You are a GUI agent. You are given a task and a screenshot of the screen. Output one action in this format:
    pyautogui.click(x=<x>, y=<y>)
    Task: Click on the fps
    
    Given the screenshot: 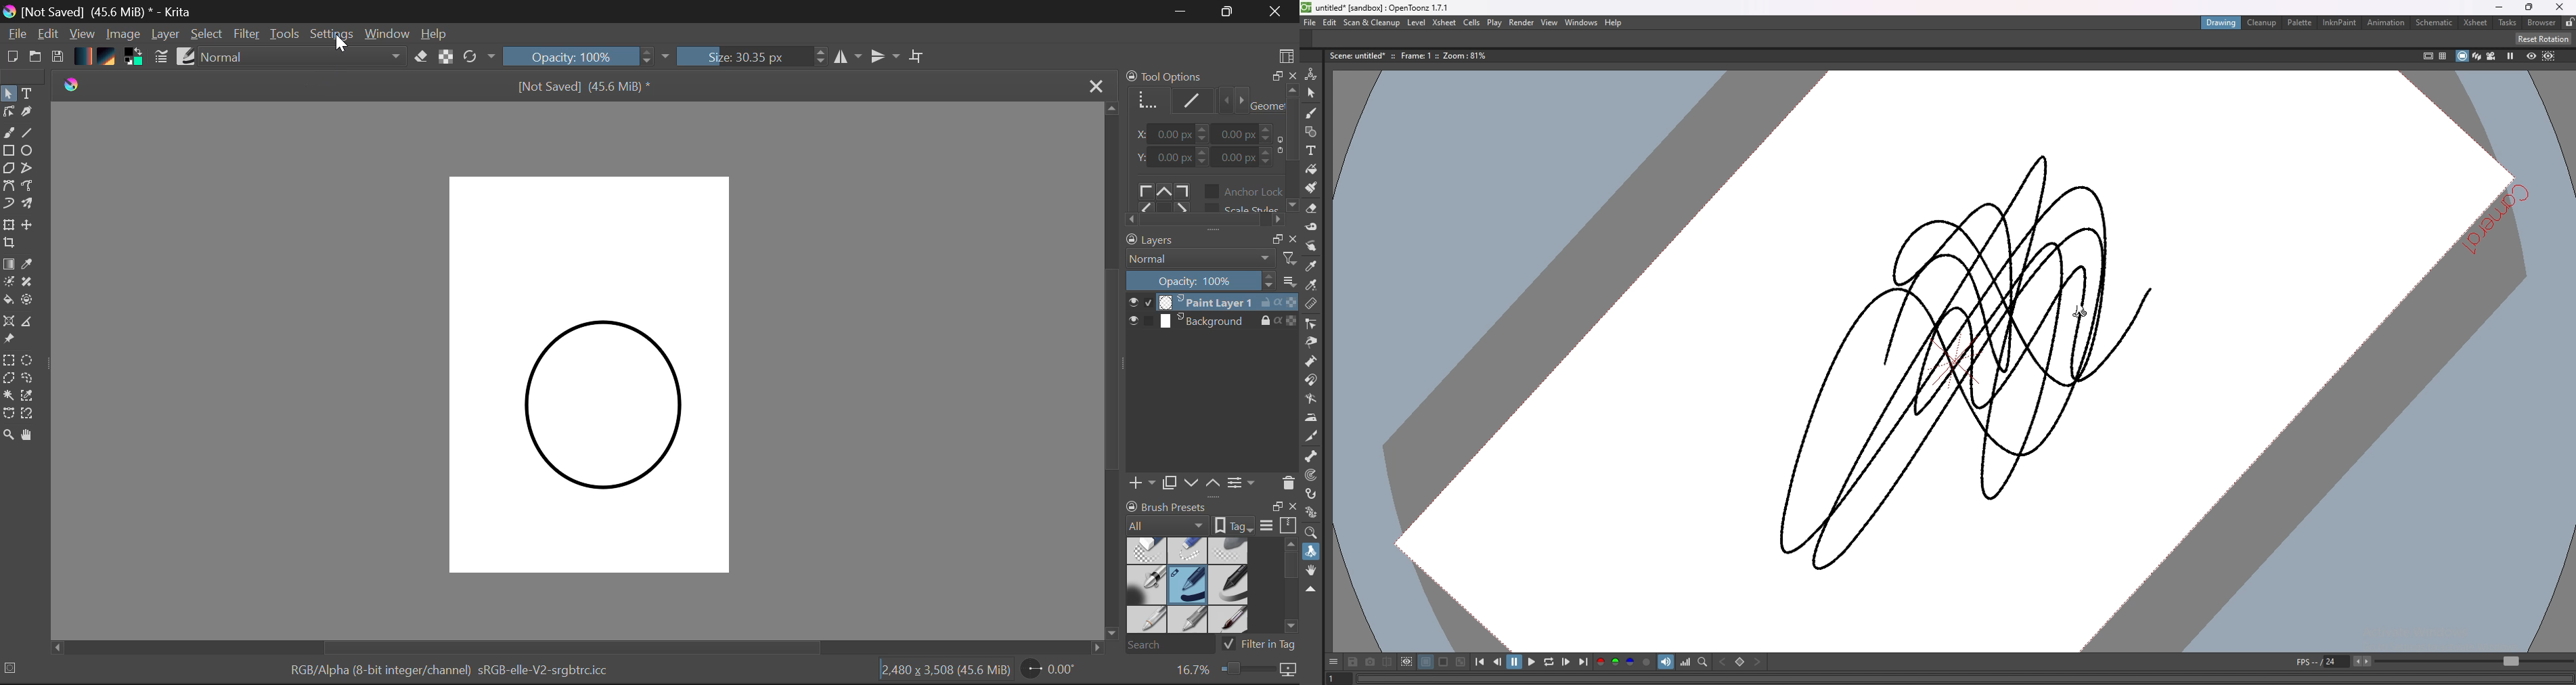 What is the action you would take?
    pyautogui.click(x=2332, y=662)
    